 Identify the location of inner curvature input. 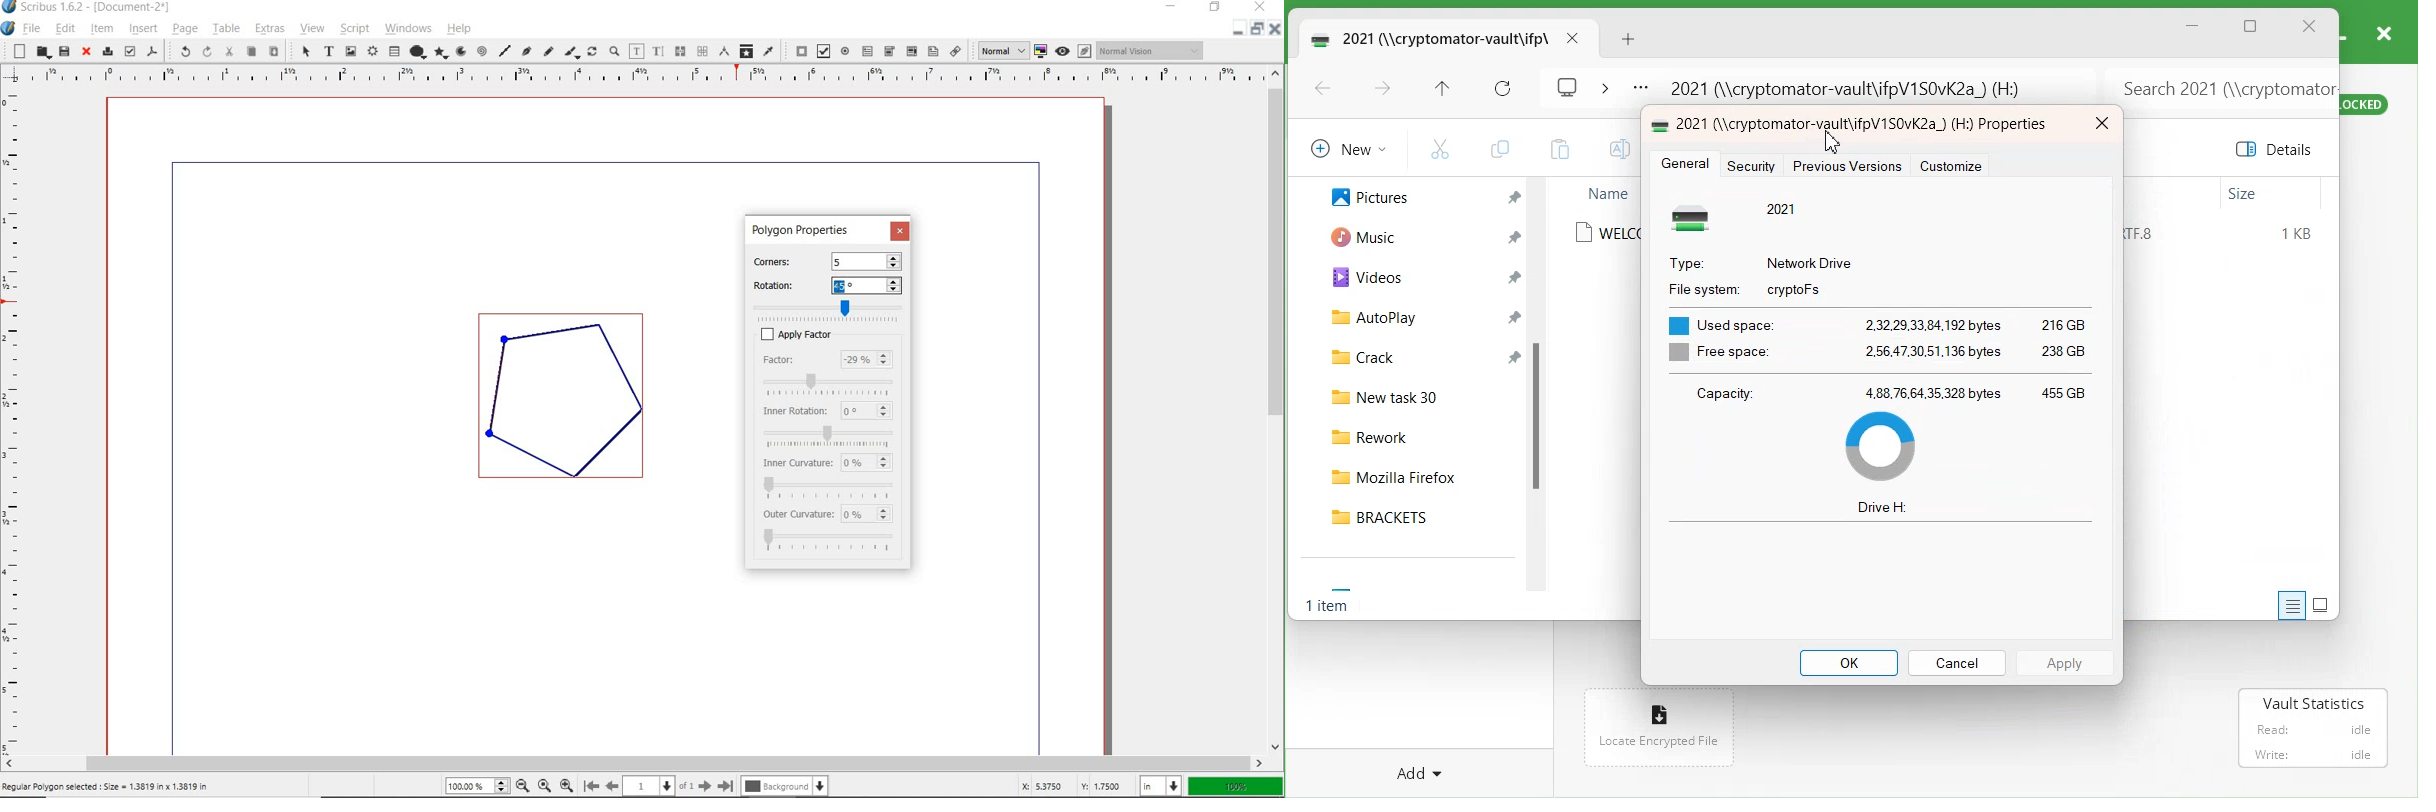
(868, 461).